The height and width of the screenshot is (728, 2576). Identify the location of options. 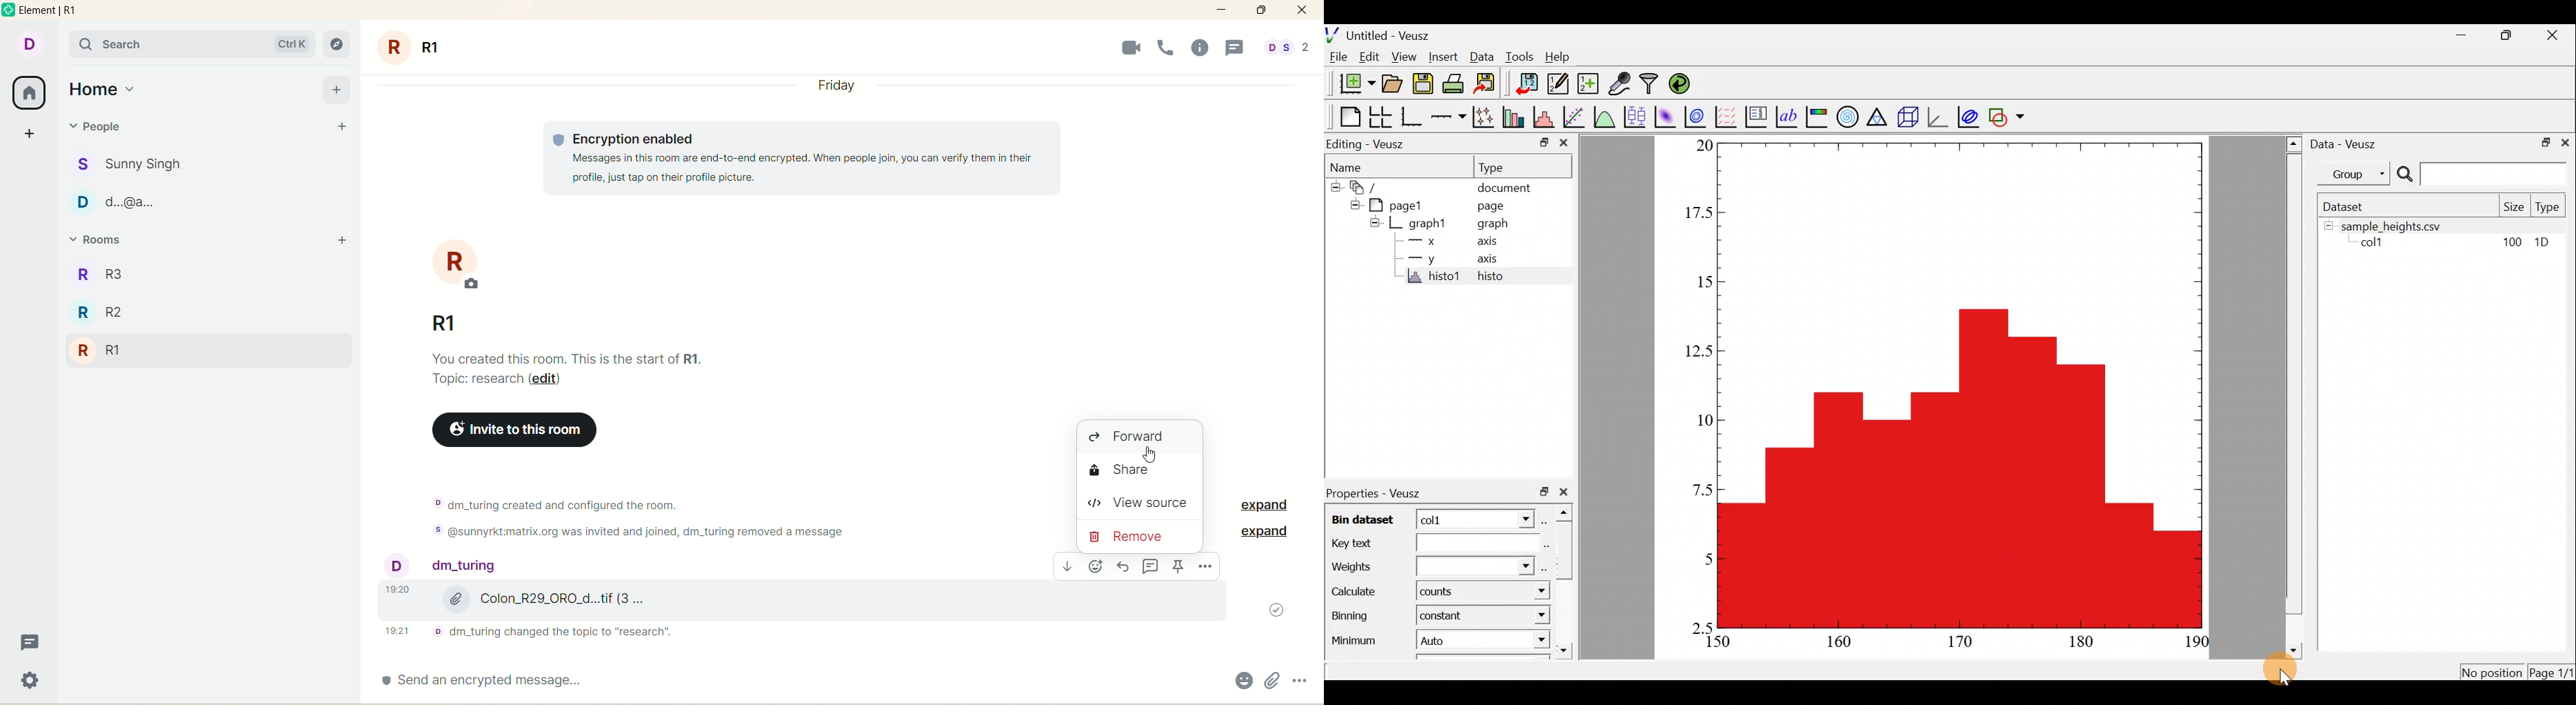
(1302, 677).